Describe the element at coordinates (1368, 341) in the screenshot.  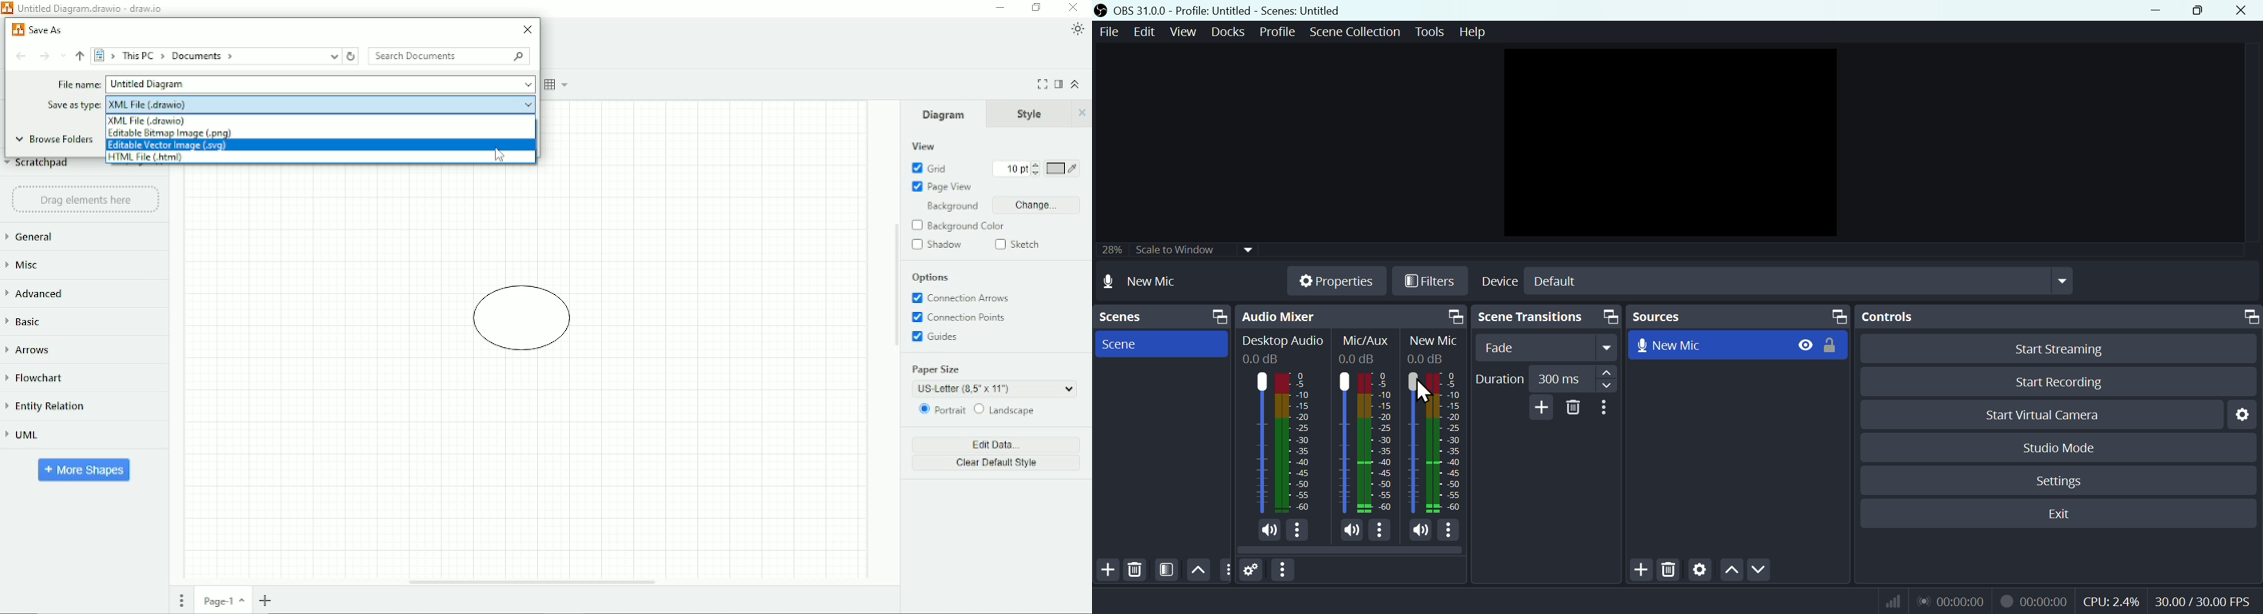
I see `` at that location.